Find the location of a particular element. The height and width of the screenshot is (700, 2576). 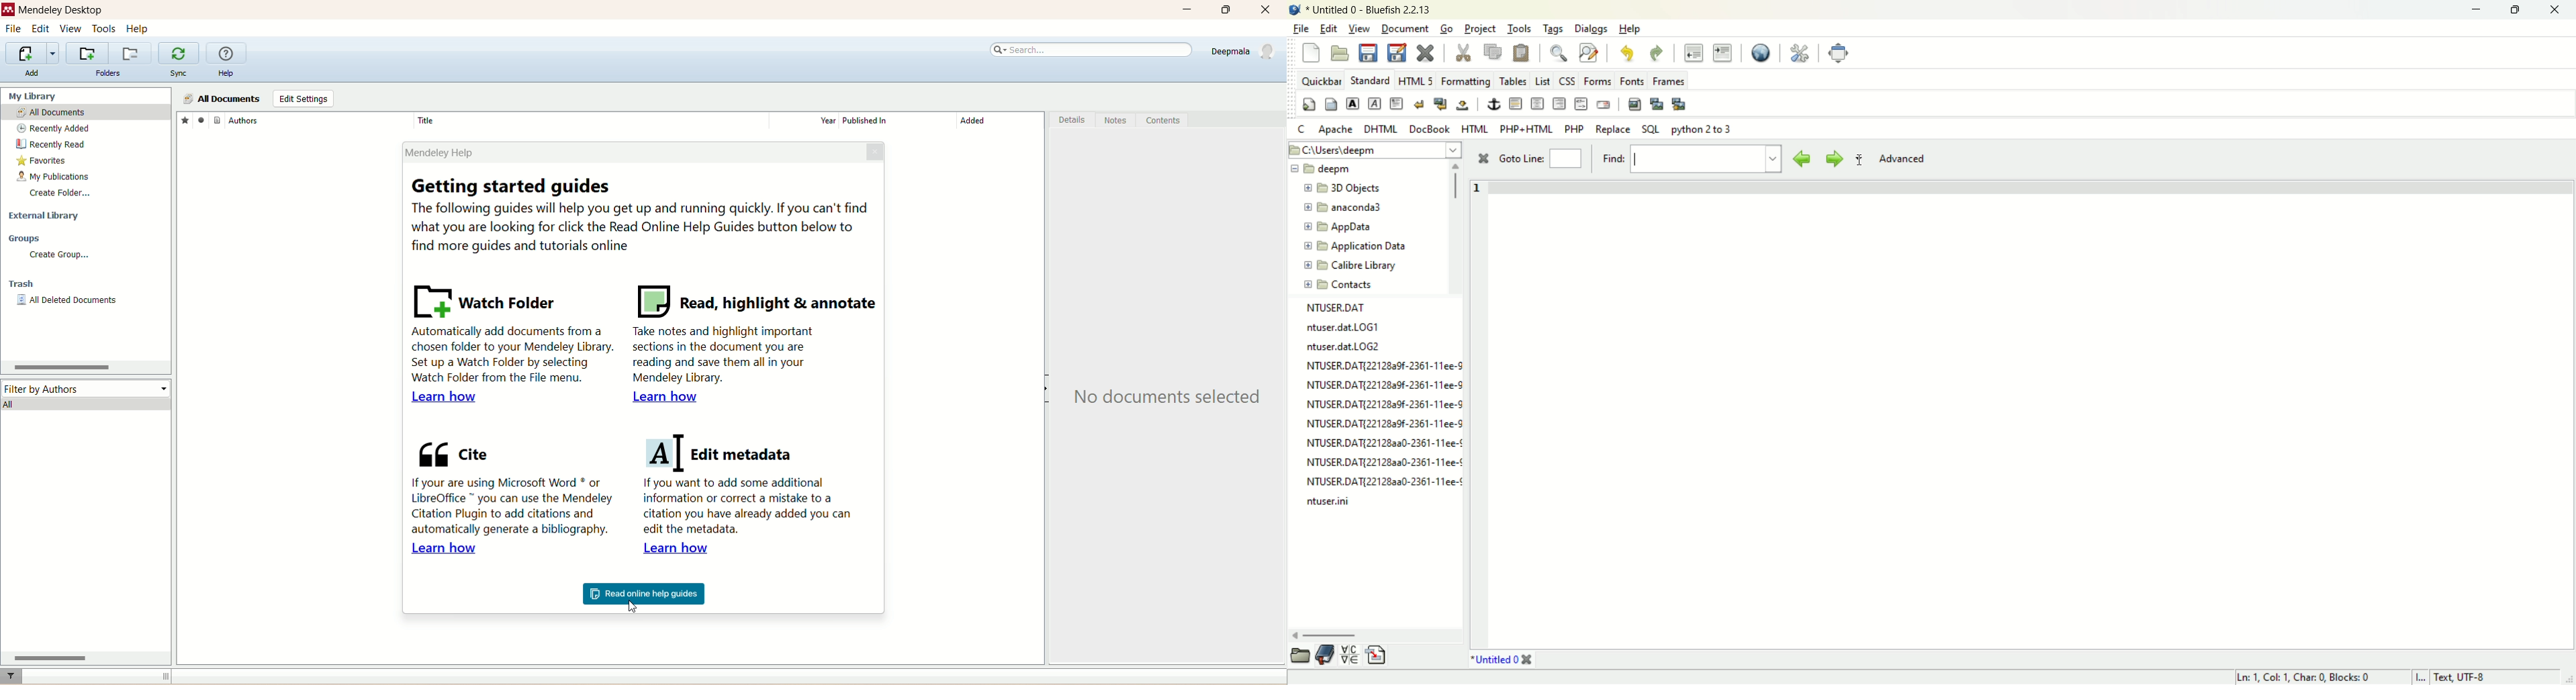

NTUSER.DAT{2212829f-2361-11ee-S is located at coordinates (1382, 423).